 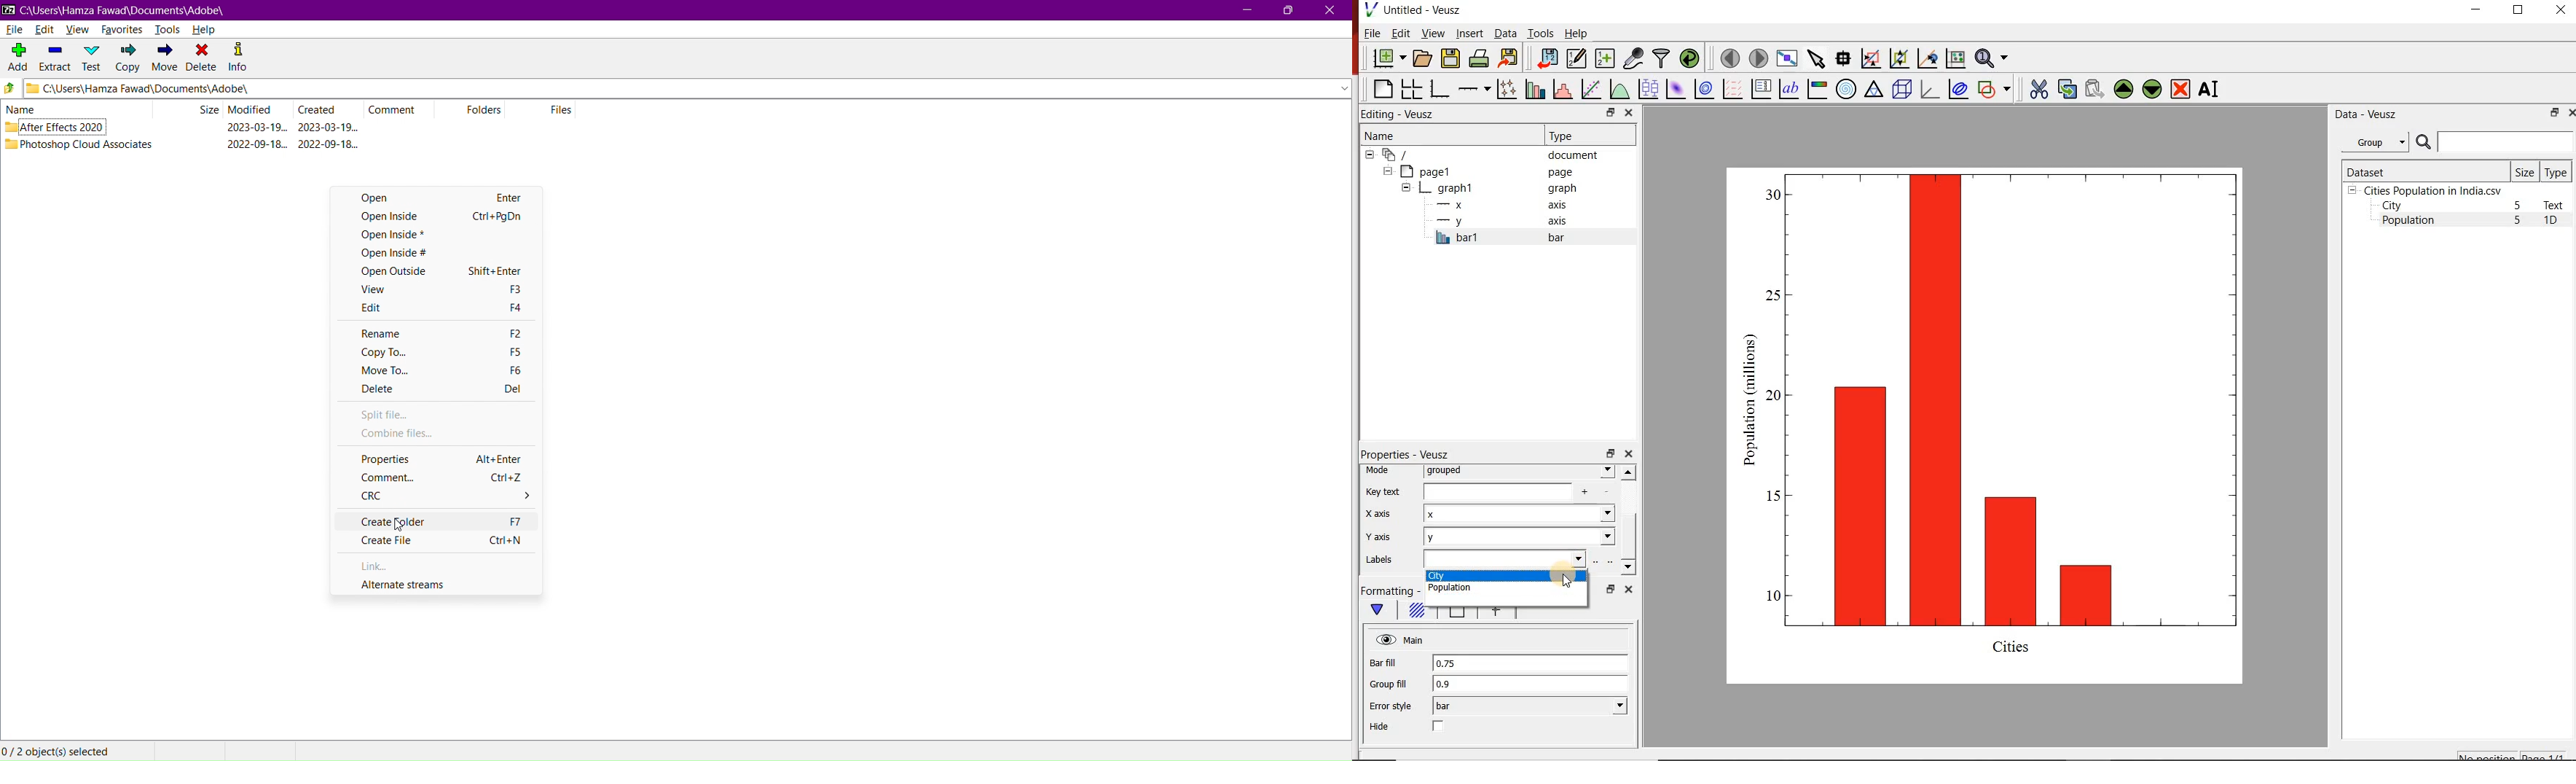 What do you see at coordinates (208, 30) in the screenshot?
I see `Help` at bounding box center [208, 30].